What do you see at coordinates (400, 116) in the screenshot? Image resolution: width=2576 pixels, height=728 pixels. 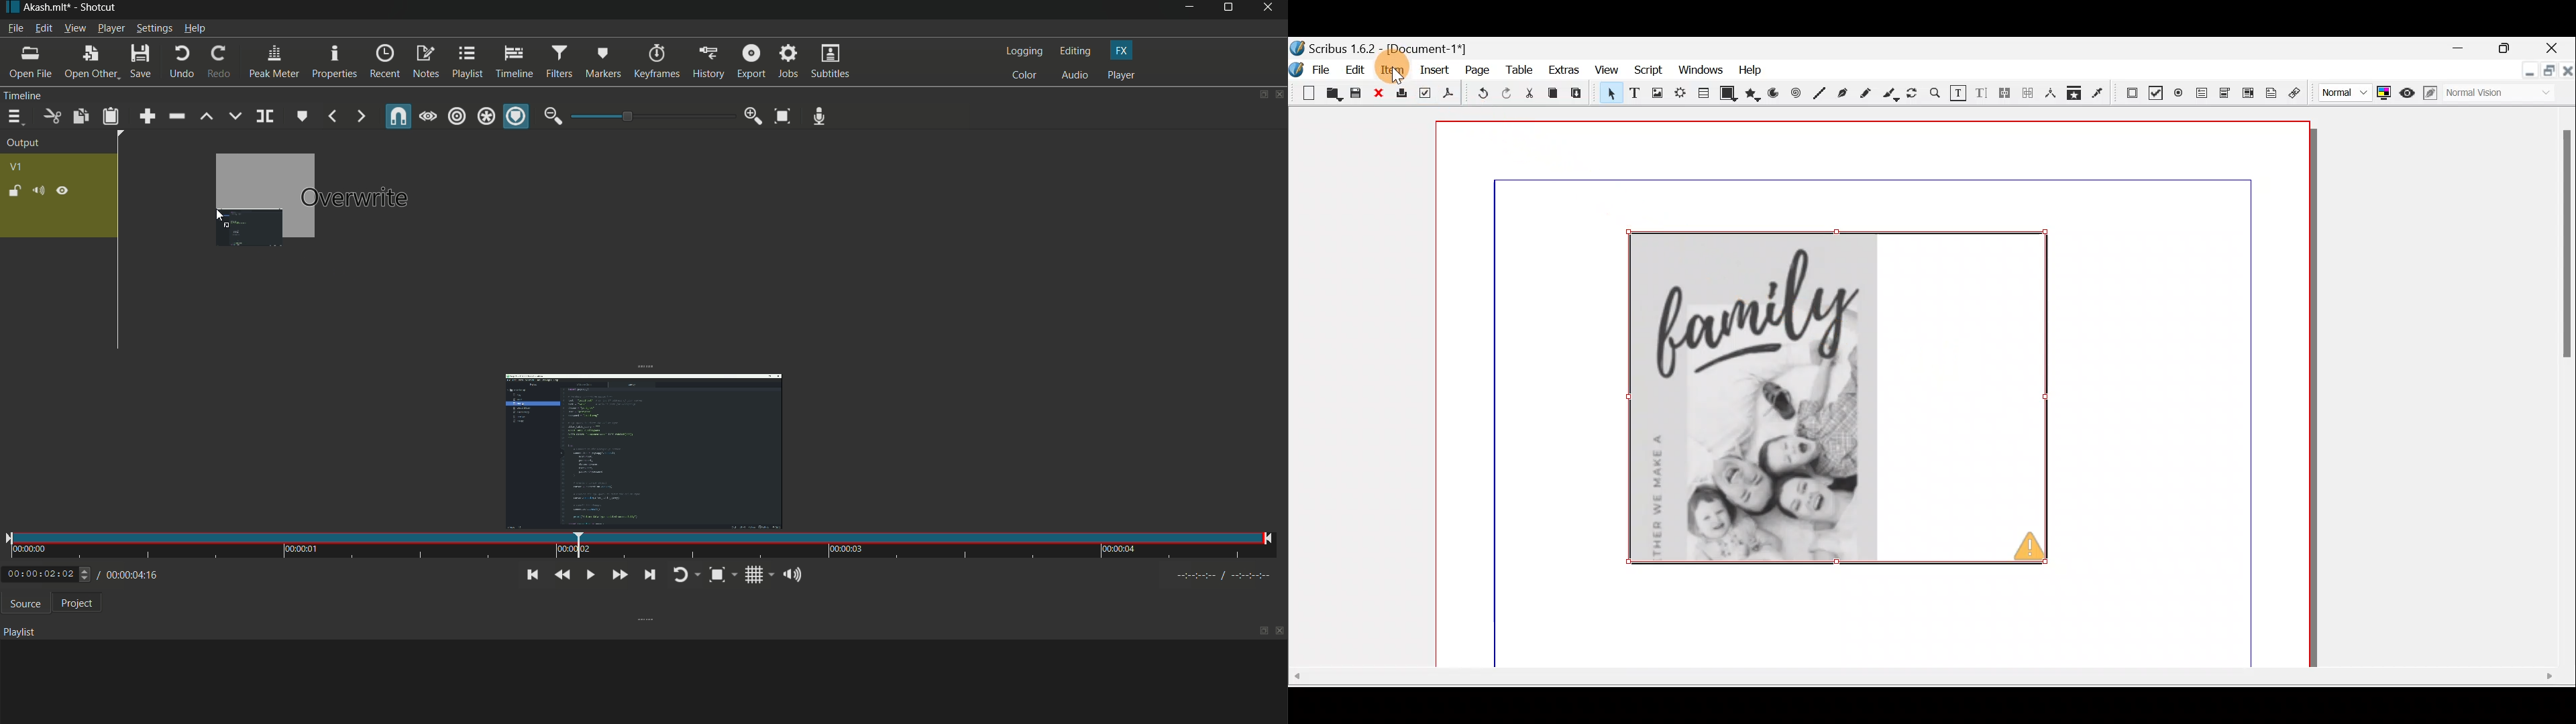 I see `snap` at bounding box center [400, 116].